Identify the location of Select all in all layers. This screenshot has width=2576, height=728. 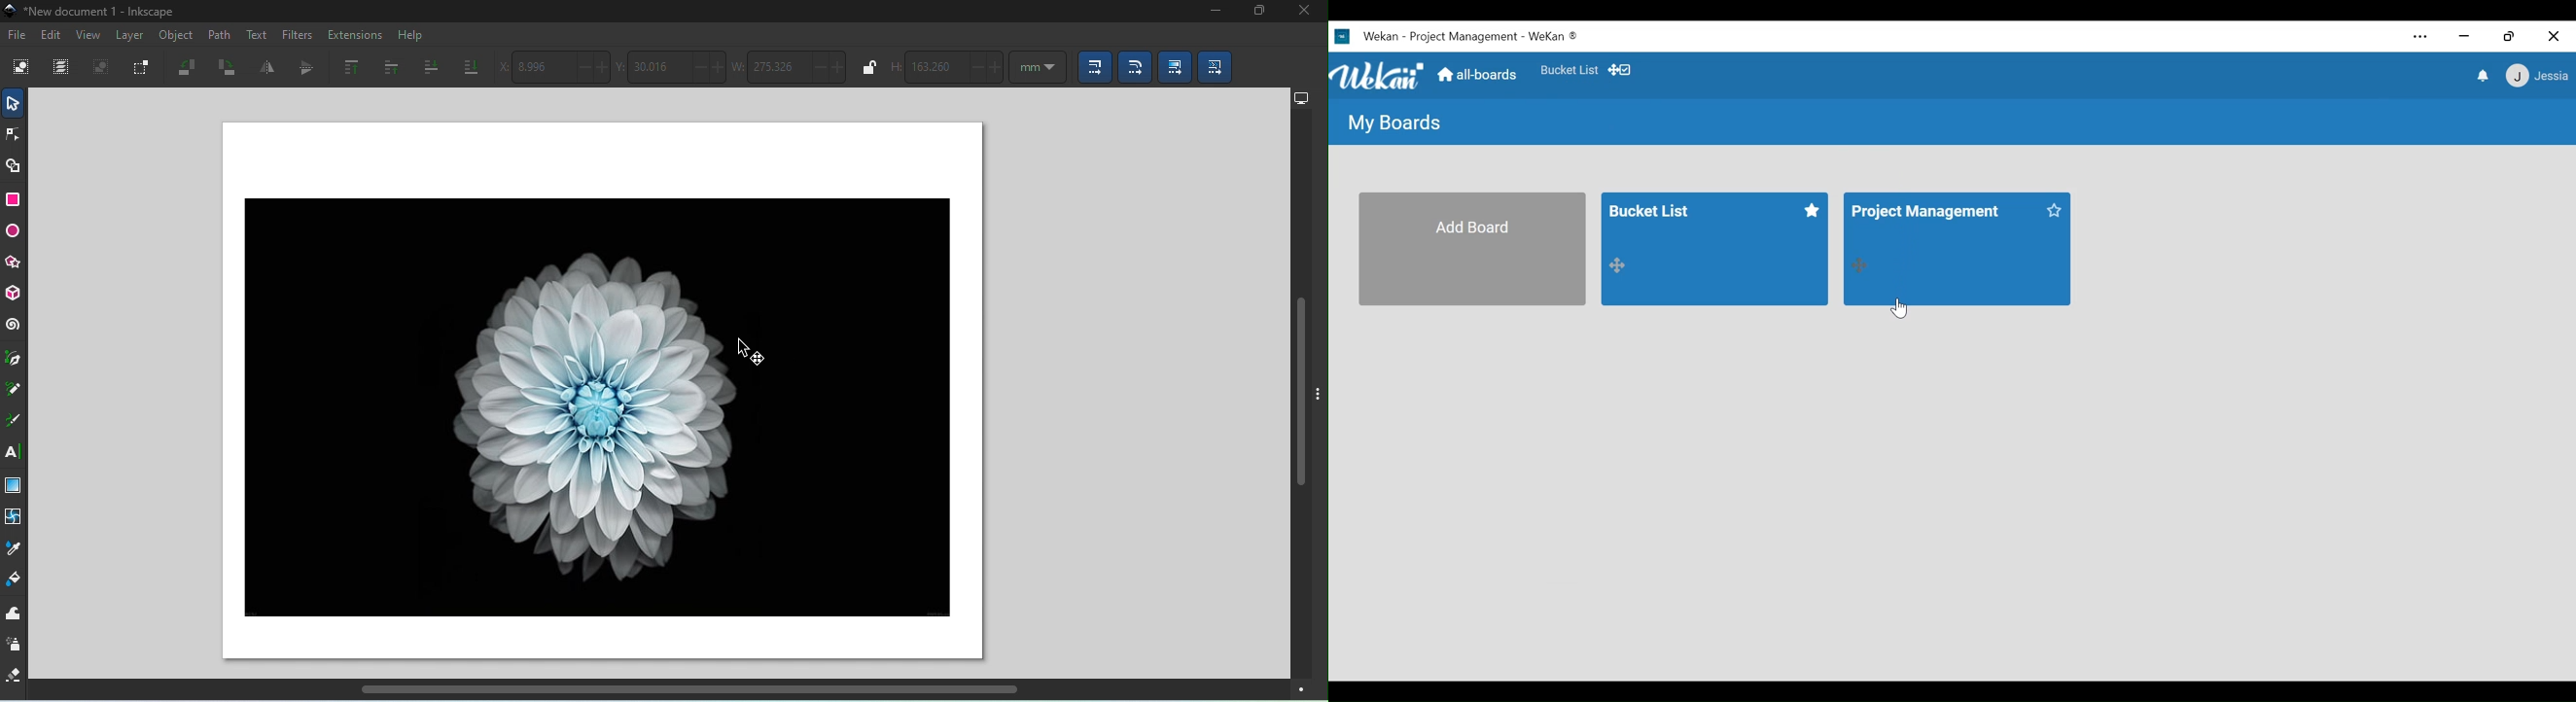
(63, 67).